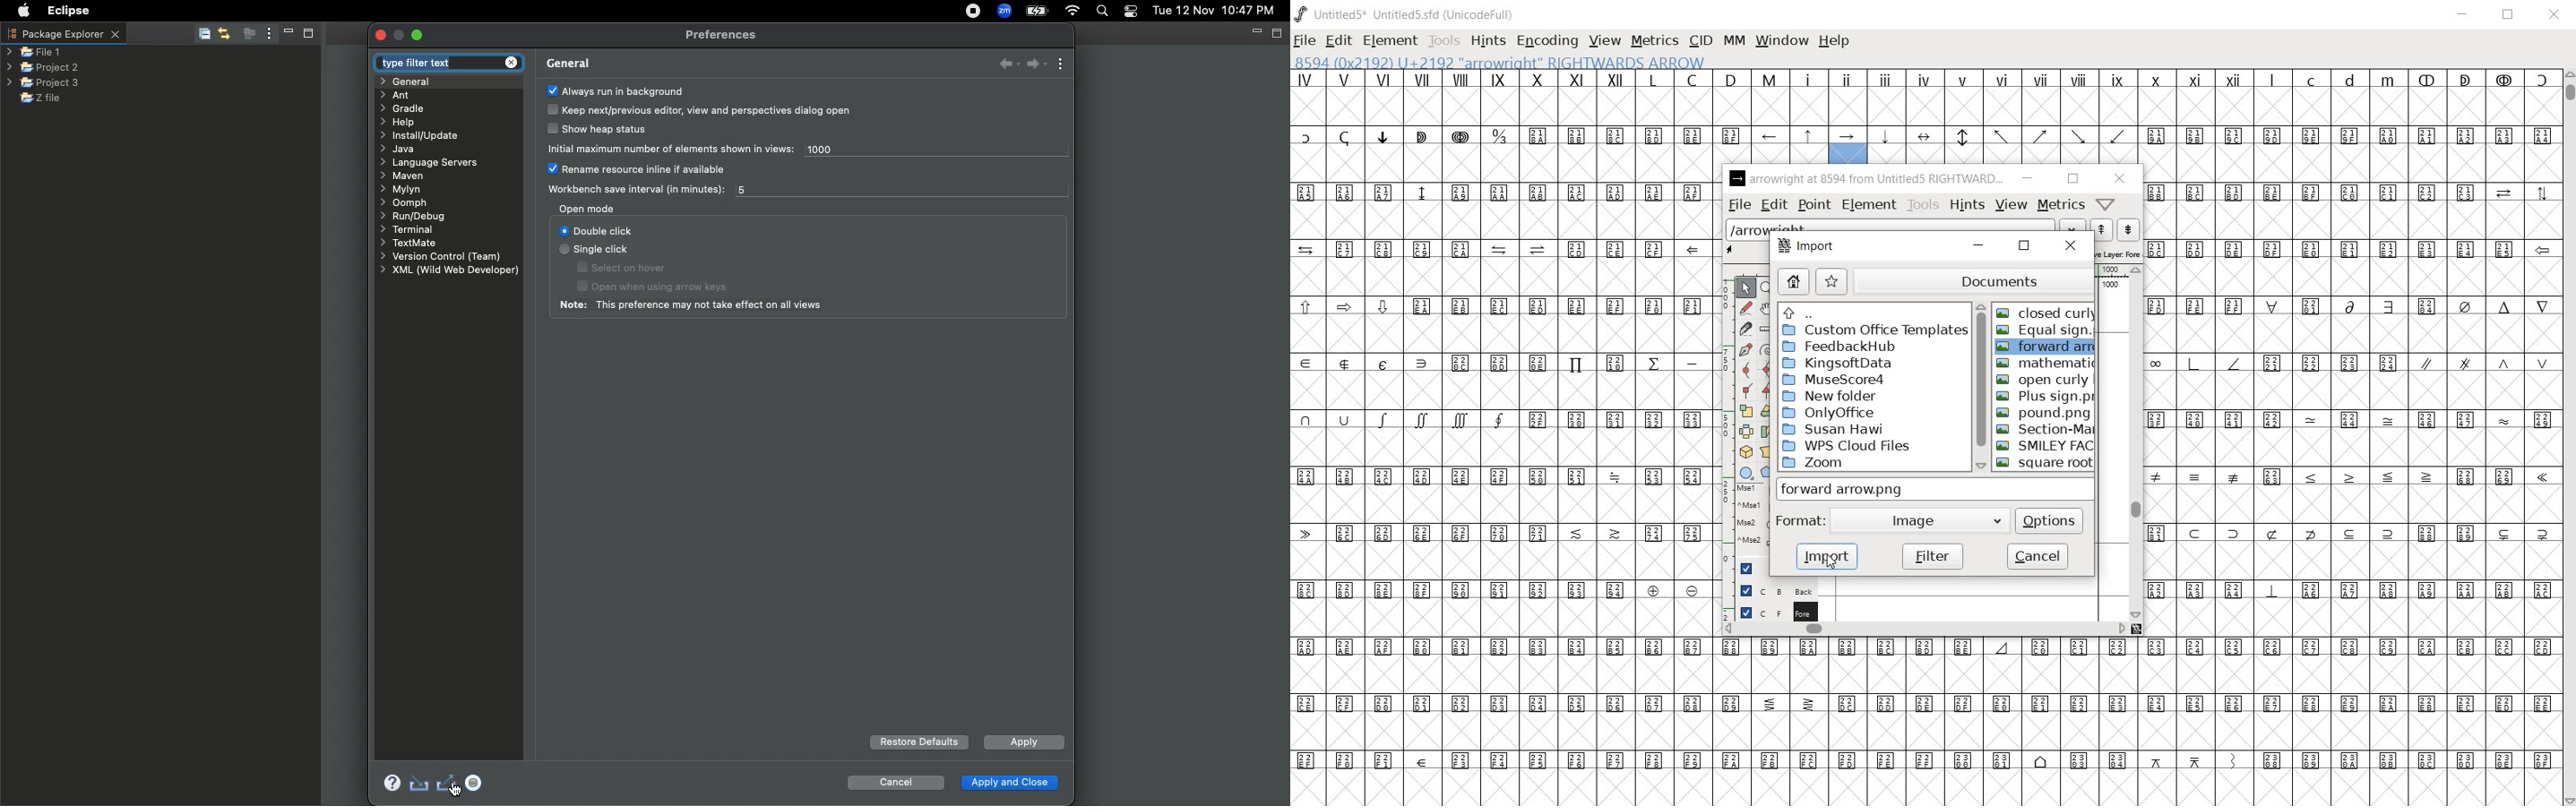 Image resolution: width=2576 pixels, height=812 pixels. Describe the element at coordinates (1977, 246) in the screenshot. I see `minimize` at that location.